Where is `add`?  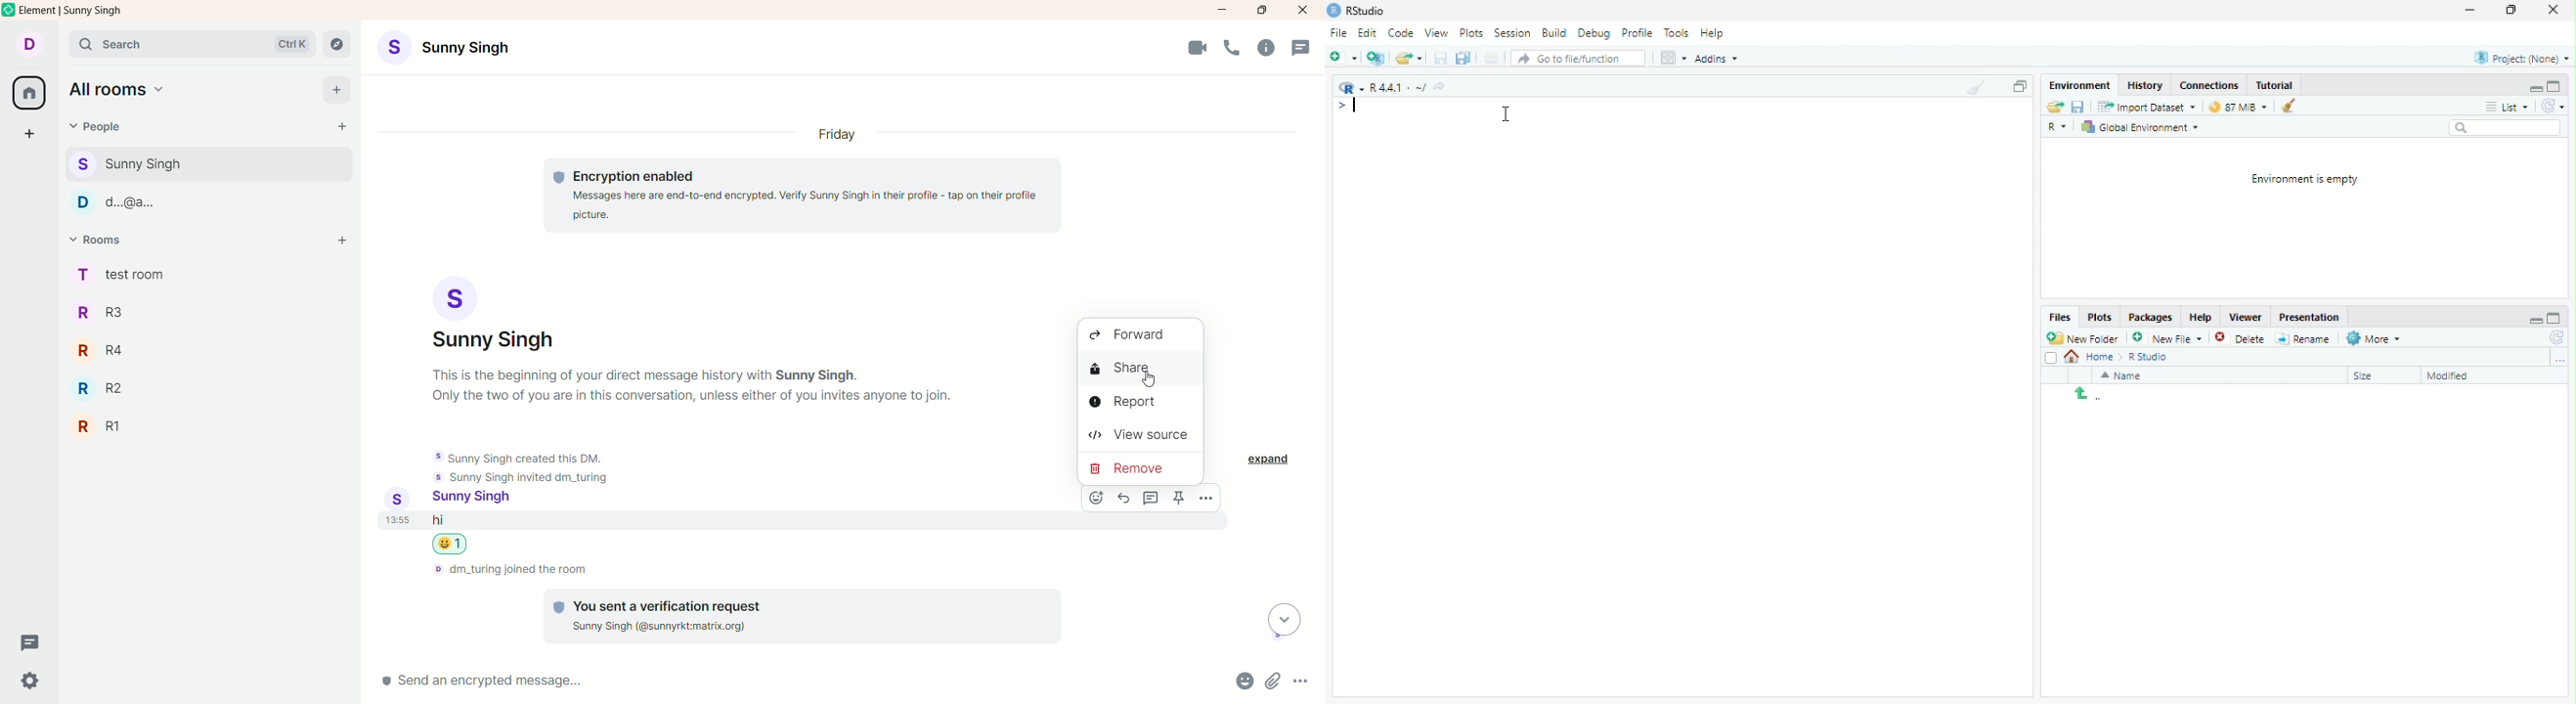 add is located at coordinates (341, 244).